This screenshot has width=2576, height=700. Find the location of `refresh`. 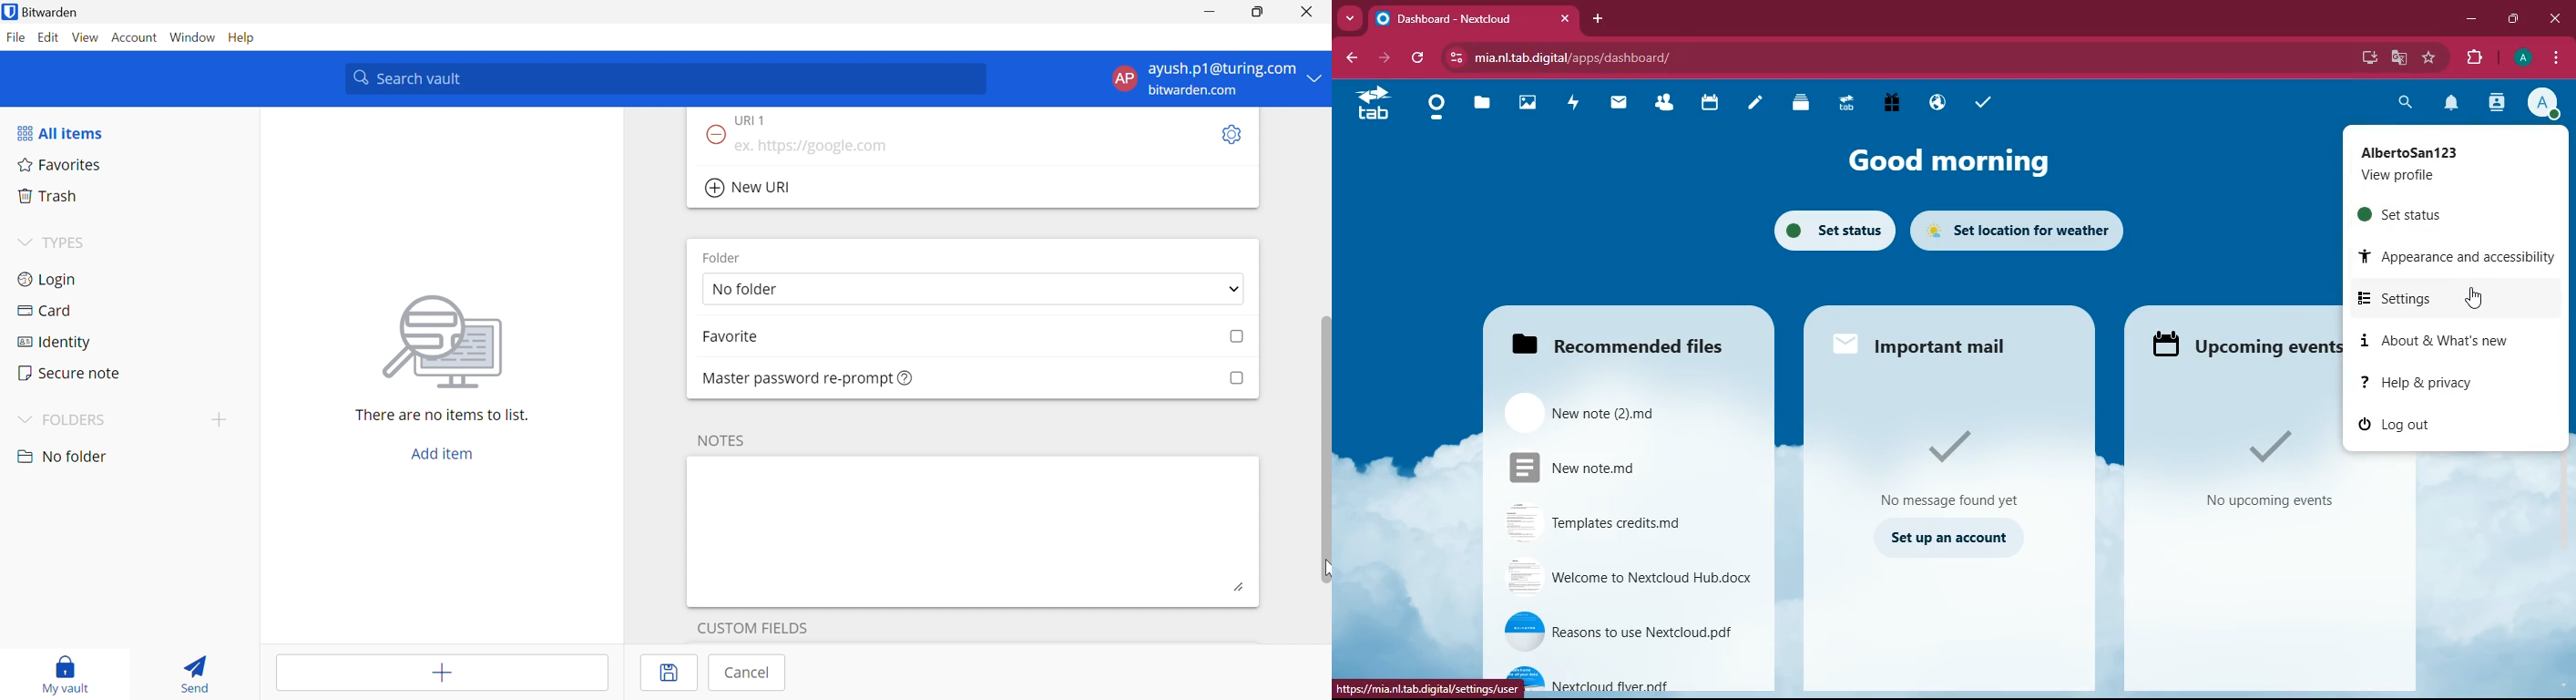

refresh is located at coordinates (1417, 58).